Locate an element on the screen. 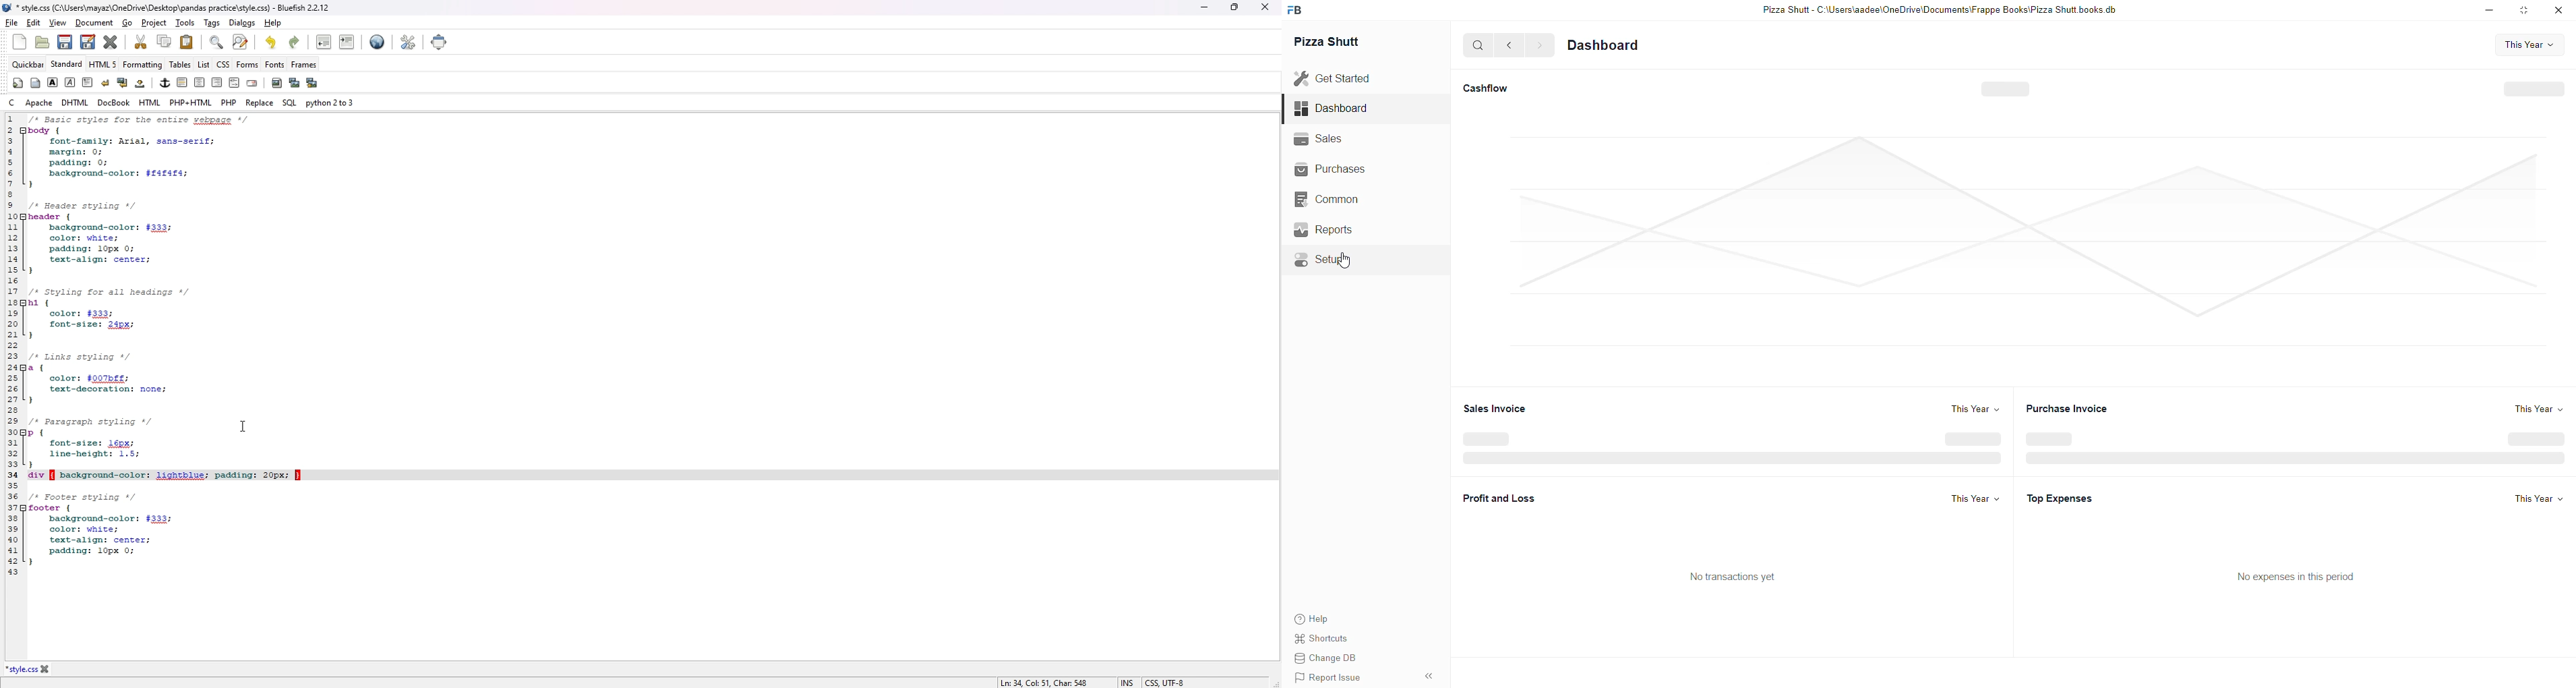 The image size is (2576, 700). cursor is located at coordinates (244, 429).